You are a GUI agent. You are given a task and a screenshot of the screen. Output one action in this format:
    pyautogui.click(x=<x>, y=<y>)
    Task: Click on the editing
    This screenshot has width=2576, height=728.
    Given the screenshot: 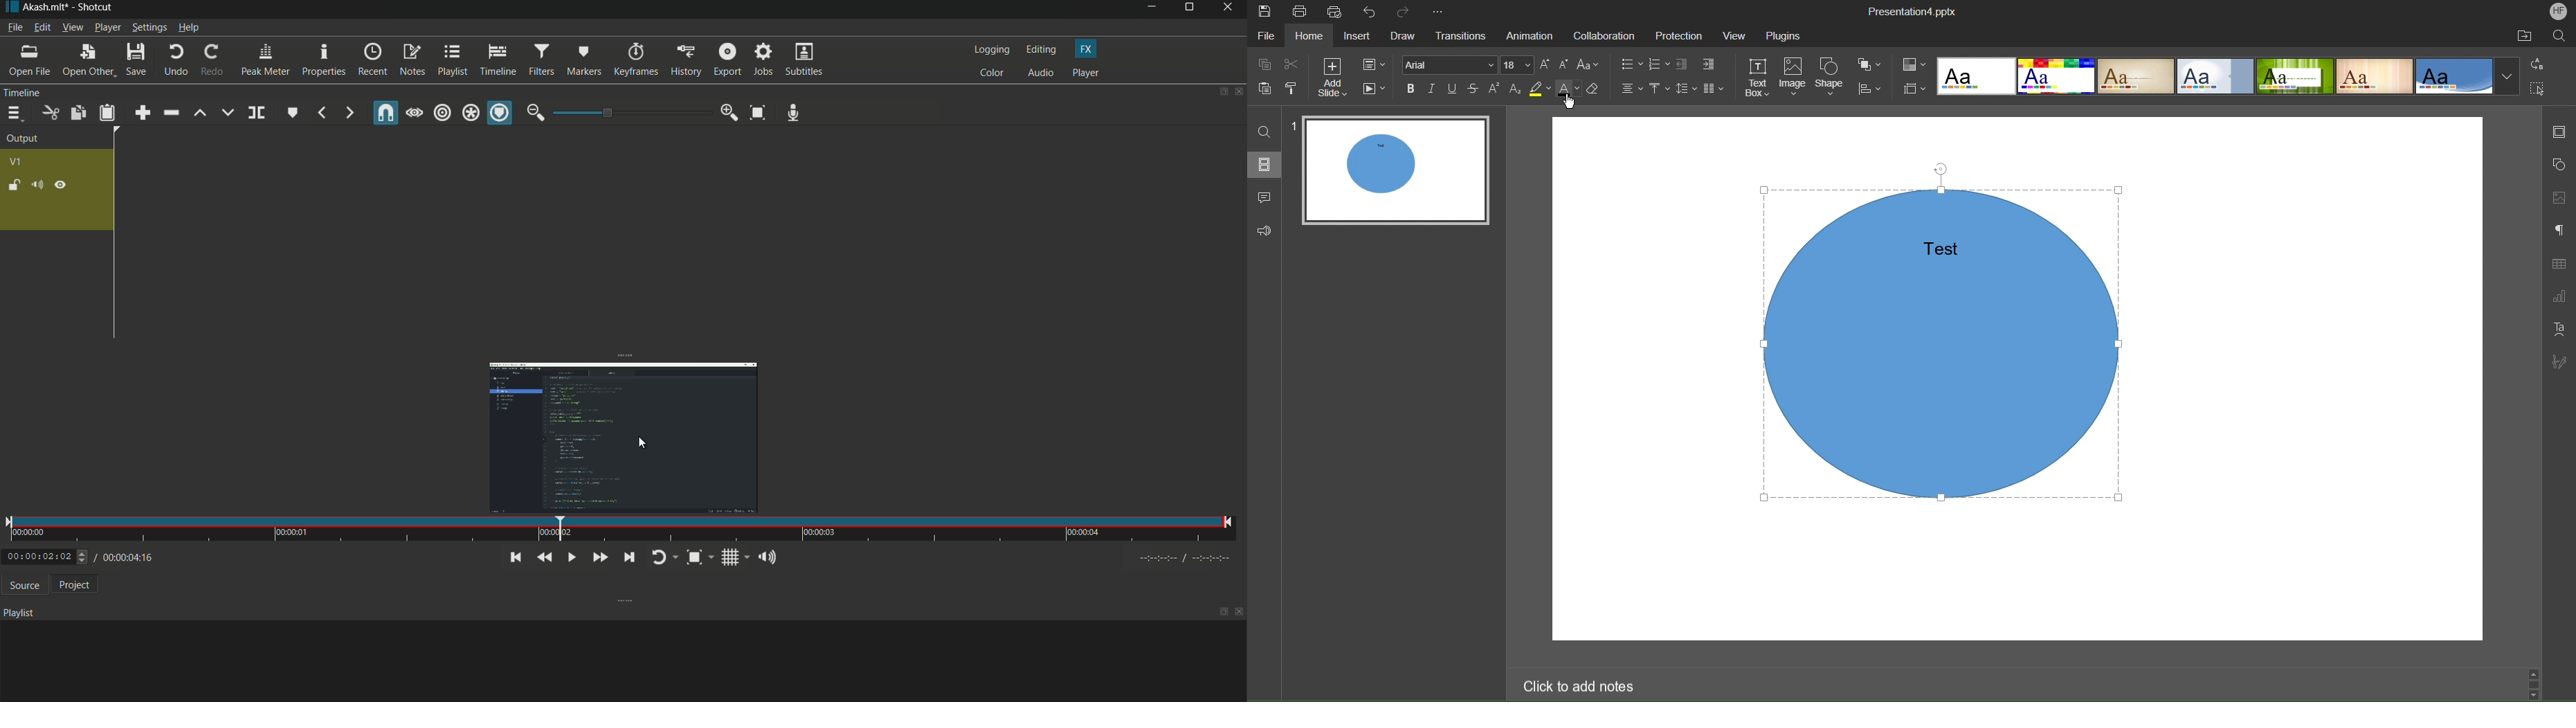 What is the action you would take?
    pyautogui.click(x=1040, y=49)
    